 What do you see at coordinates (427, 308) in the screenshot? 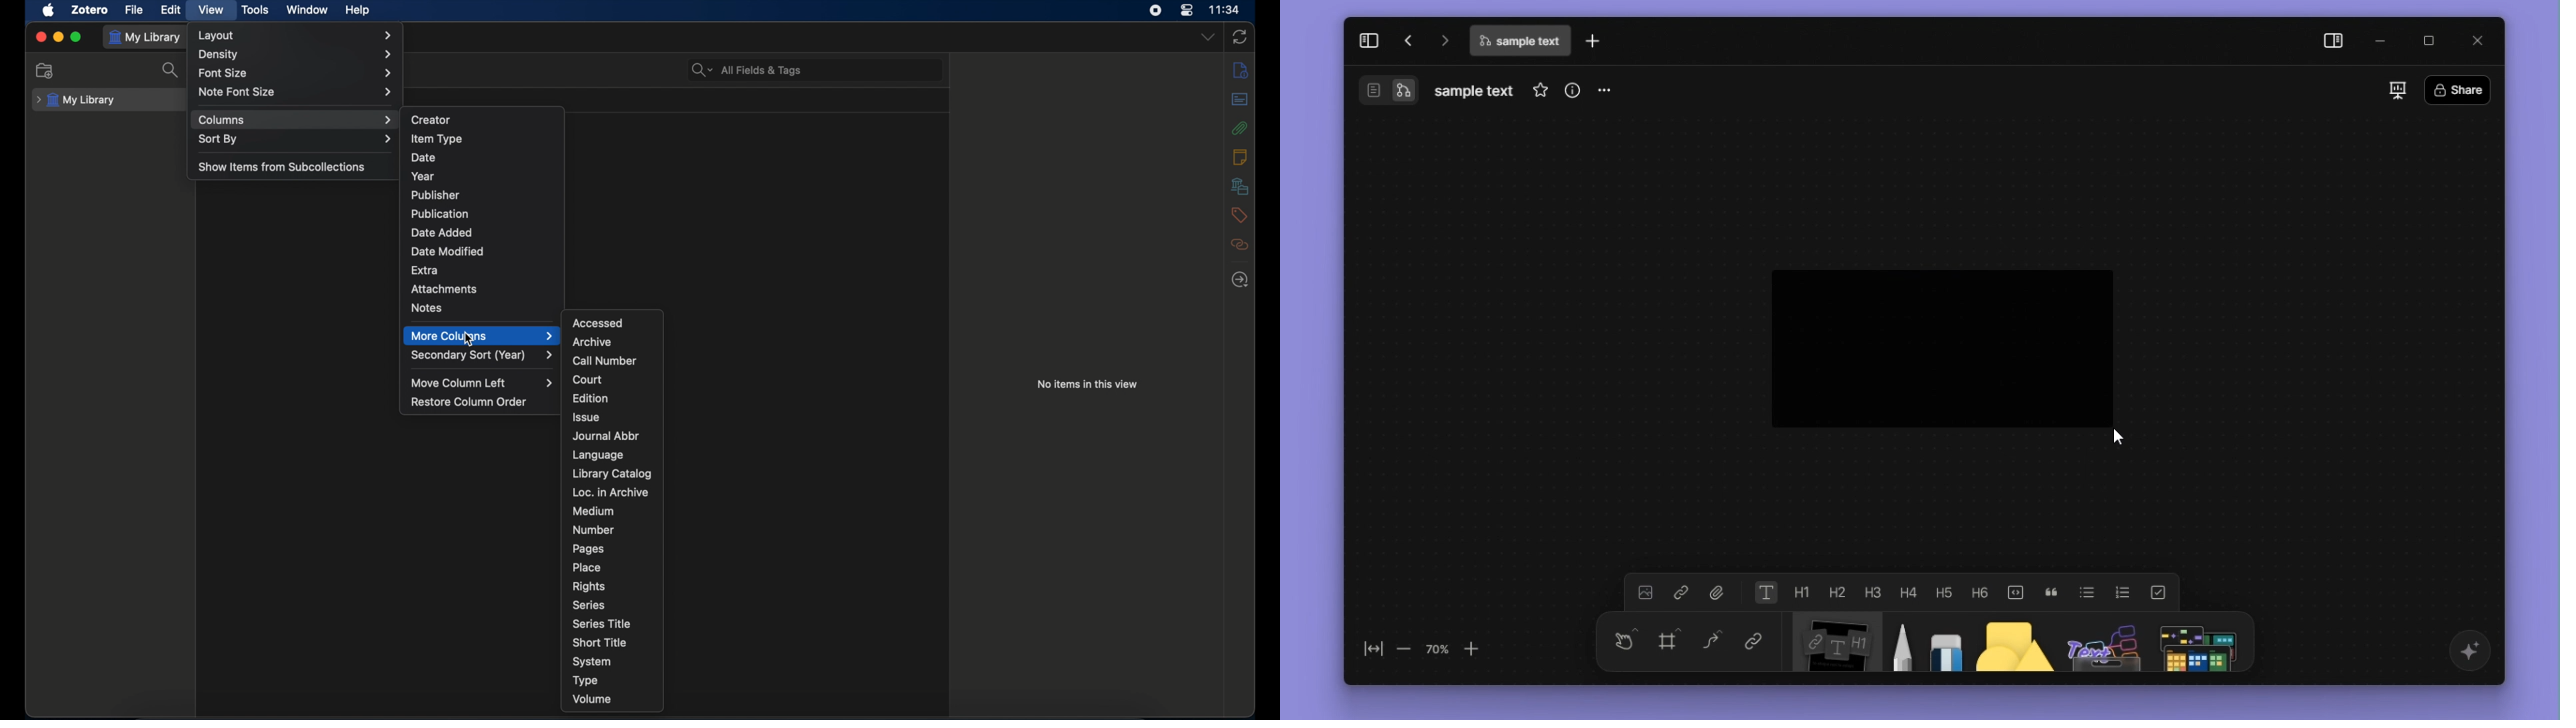
I see `notes` at bounding box center [427, 308].